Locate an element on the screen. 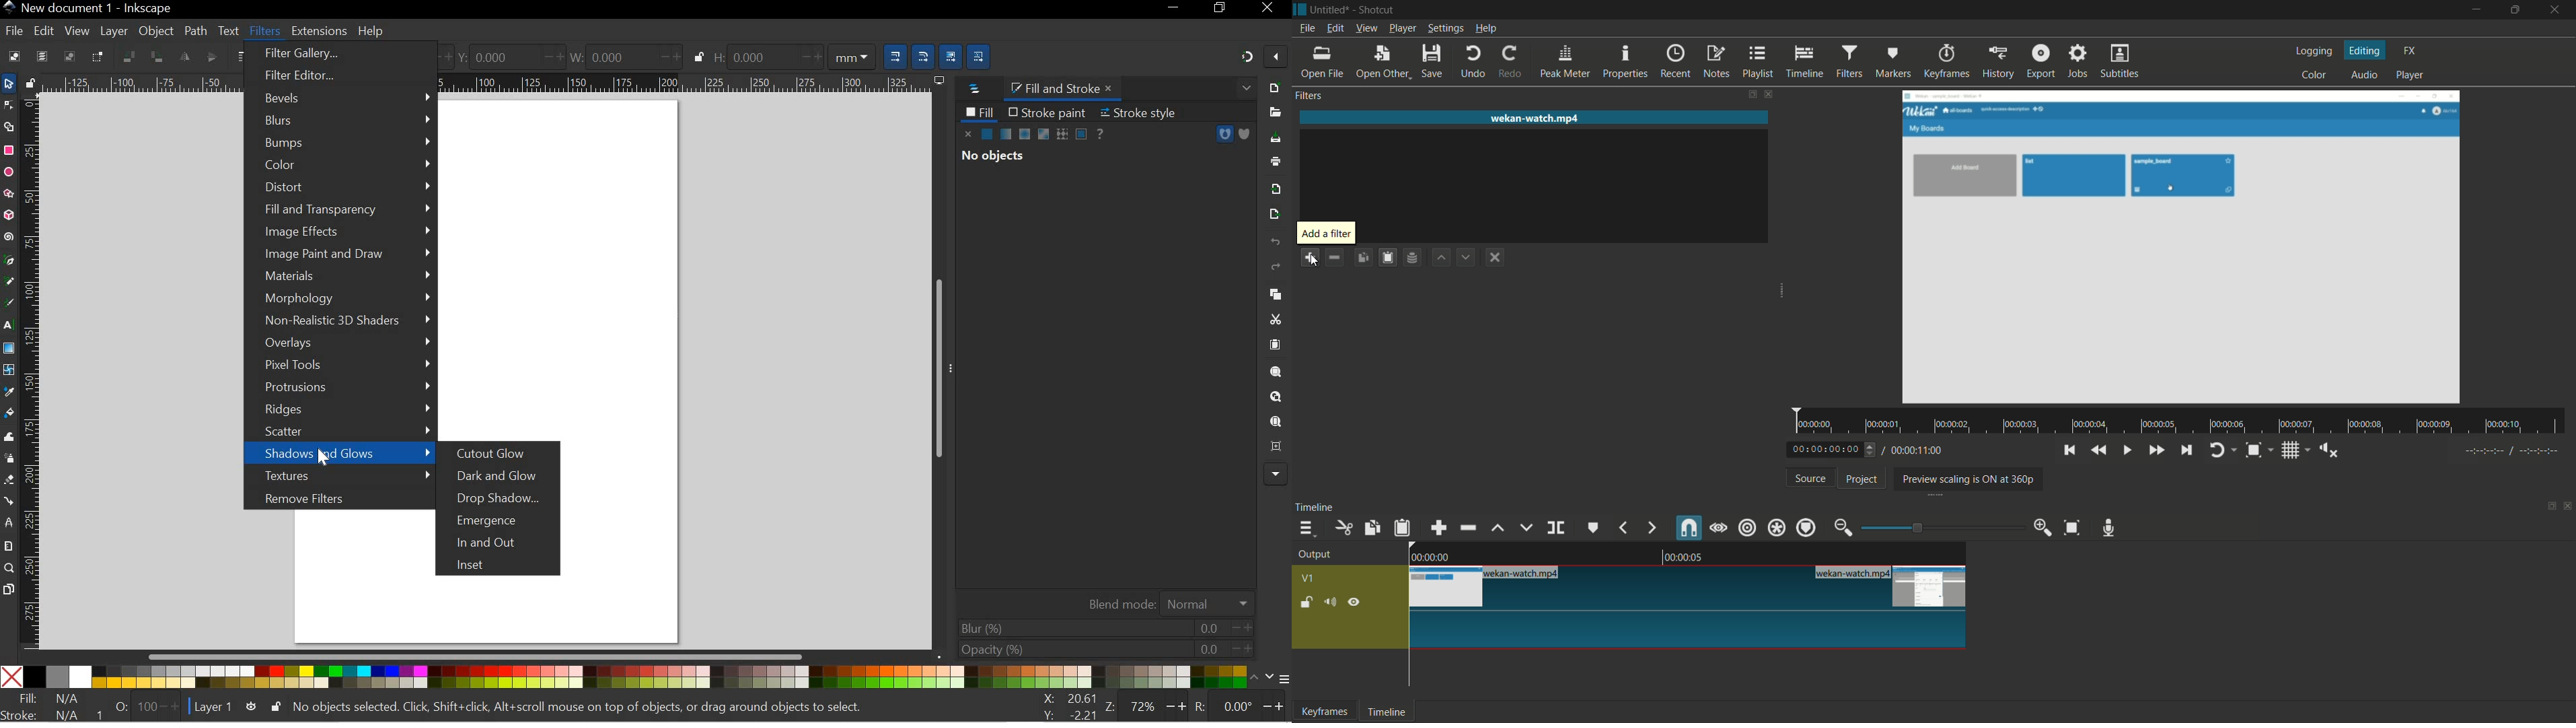 This screenshot has width=2576, height=728. SCROLLBAR is located at coordinates (941, 370).